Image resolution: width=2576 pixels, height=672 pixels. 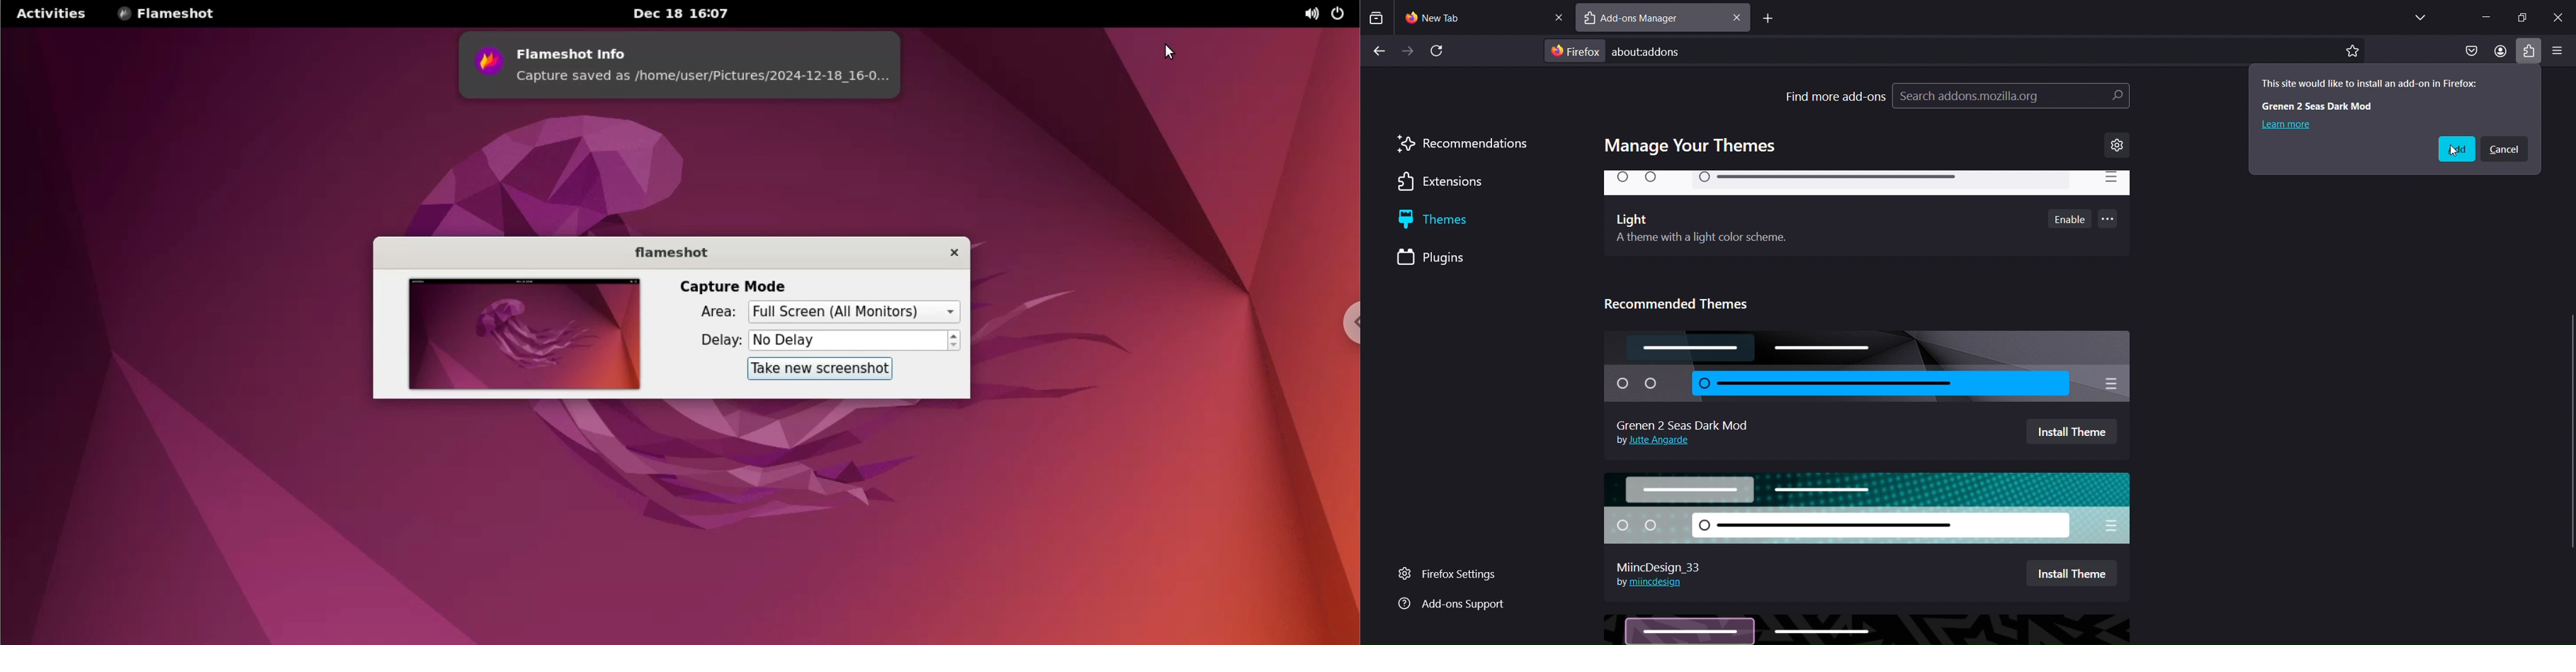 I want to click on themes, so click(x=1450, y=221).